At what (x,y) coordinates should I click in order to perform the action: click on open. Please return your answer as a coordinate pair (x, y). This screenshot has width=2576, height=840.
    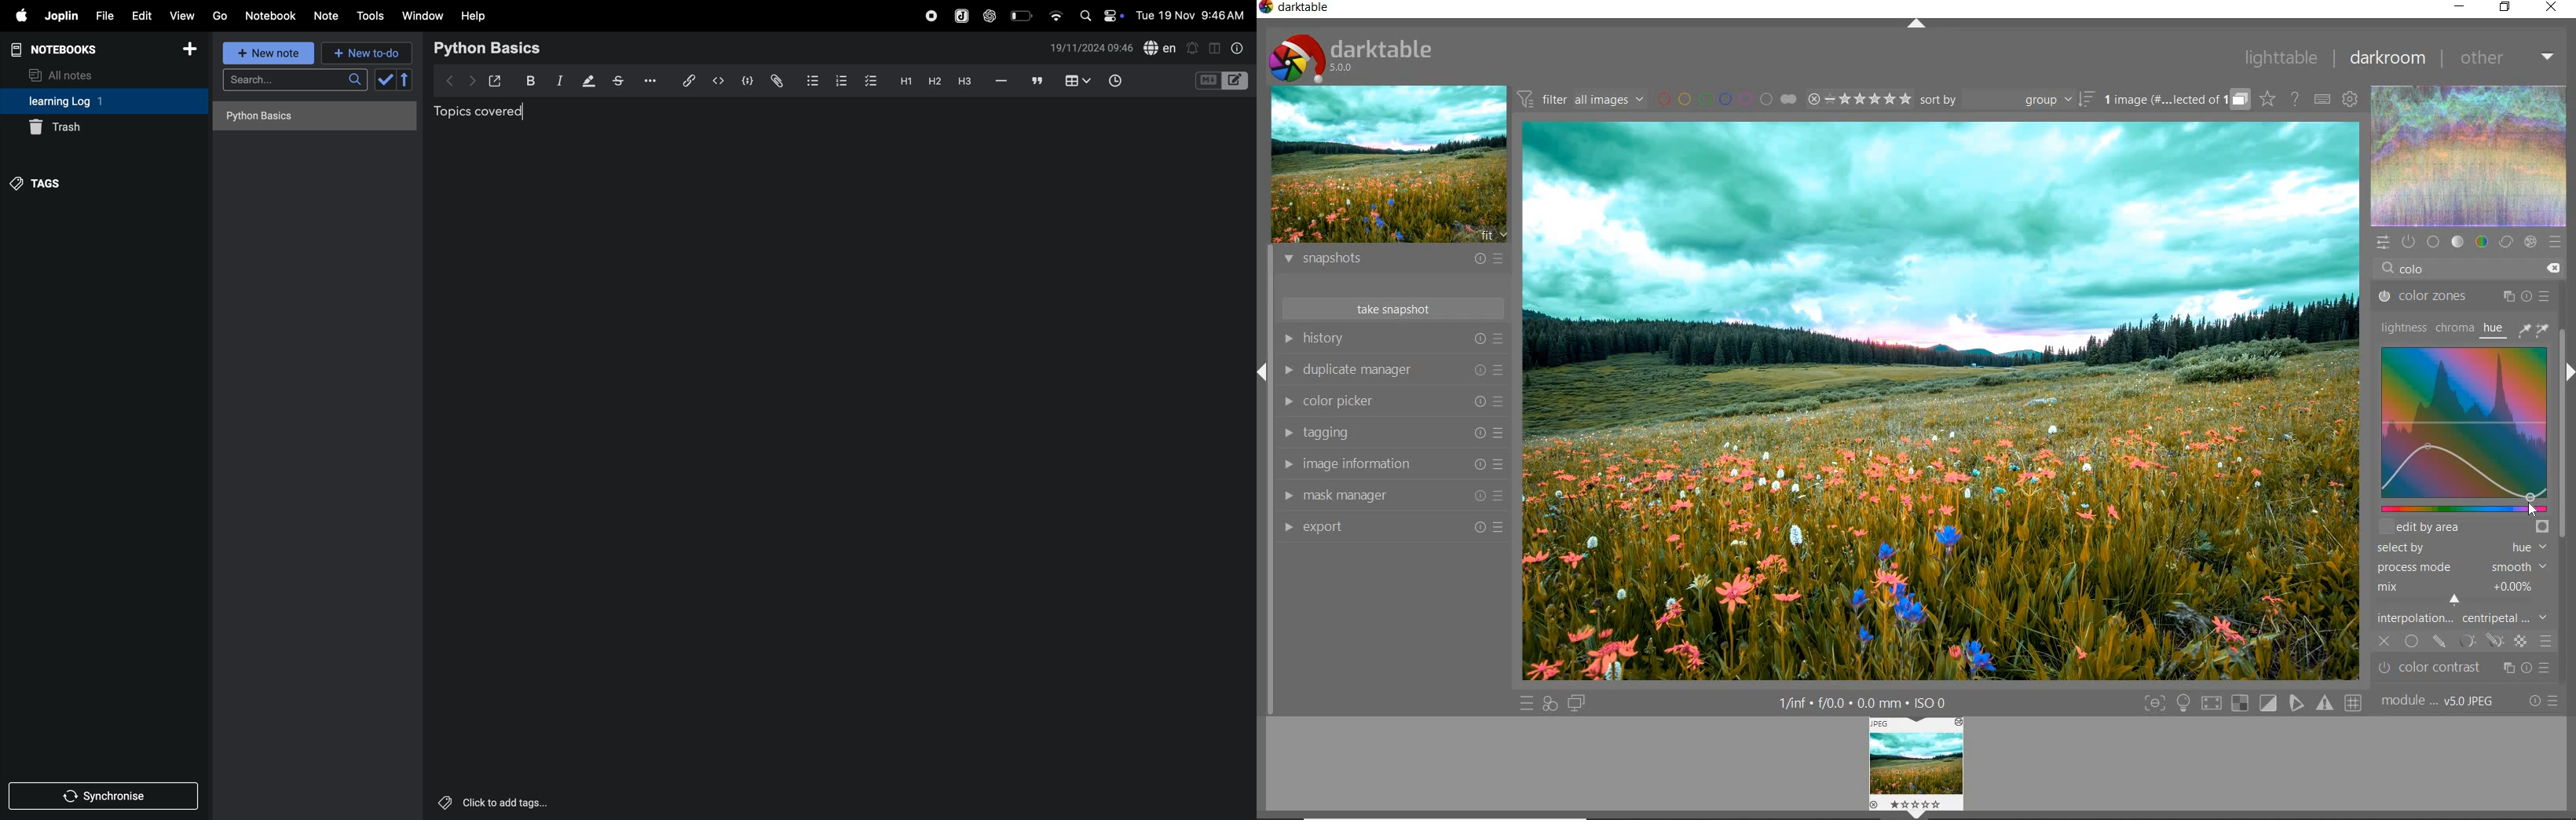
    Looking at the image, I should click on (495, 81).